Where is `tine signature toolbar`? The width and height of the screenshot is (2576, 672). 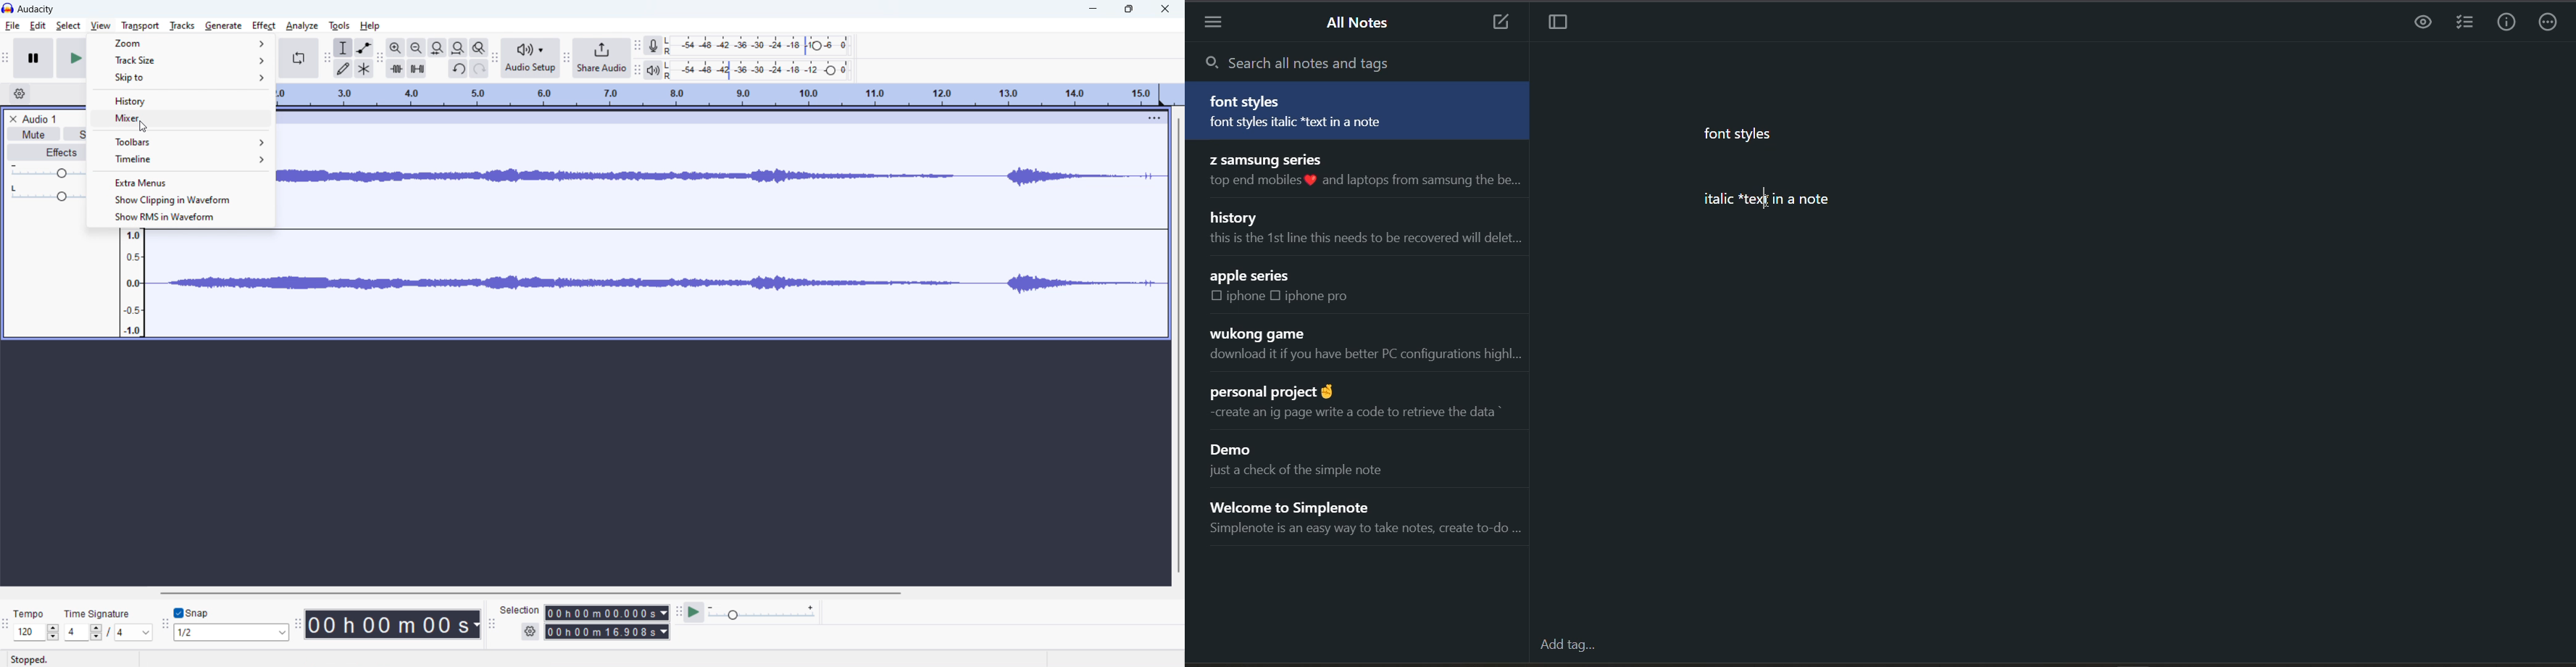
tine signature toolbar is located at coordinates (6, 624).